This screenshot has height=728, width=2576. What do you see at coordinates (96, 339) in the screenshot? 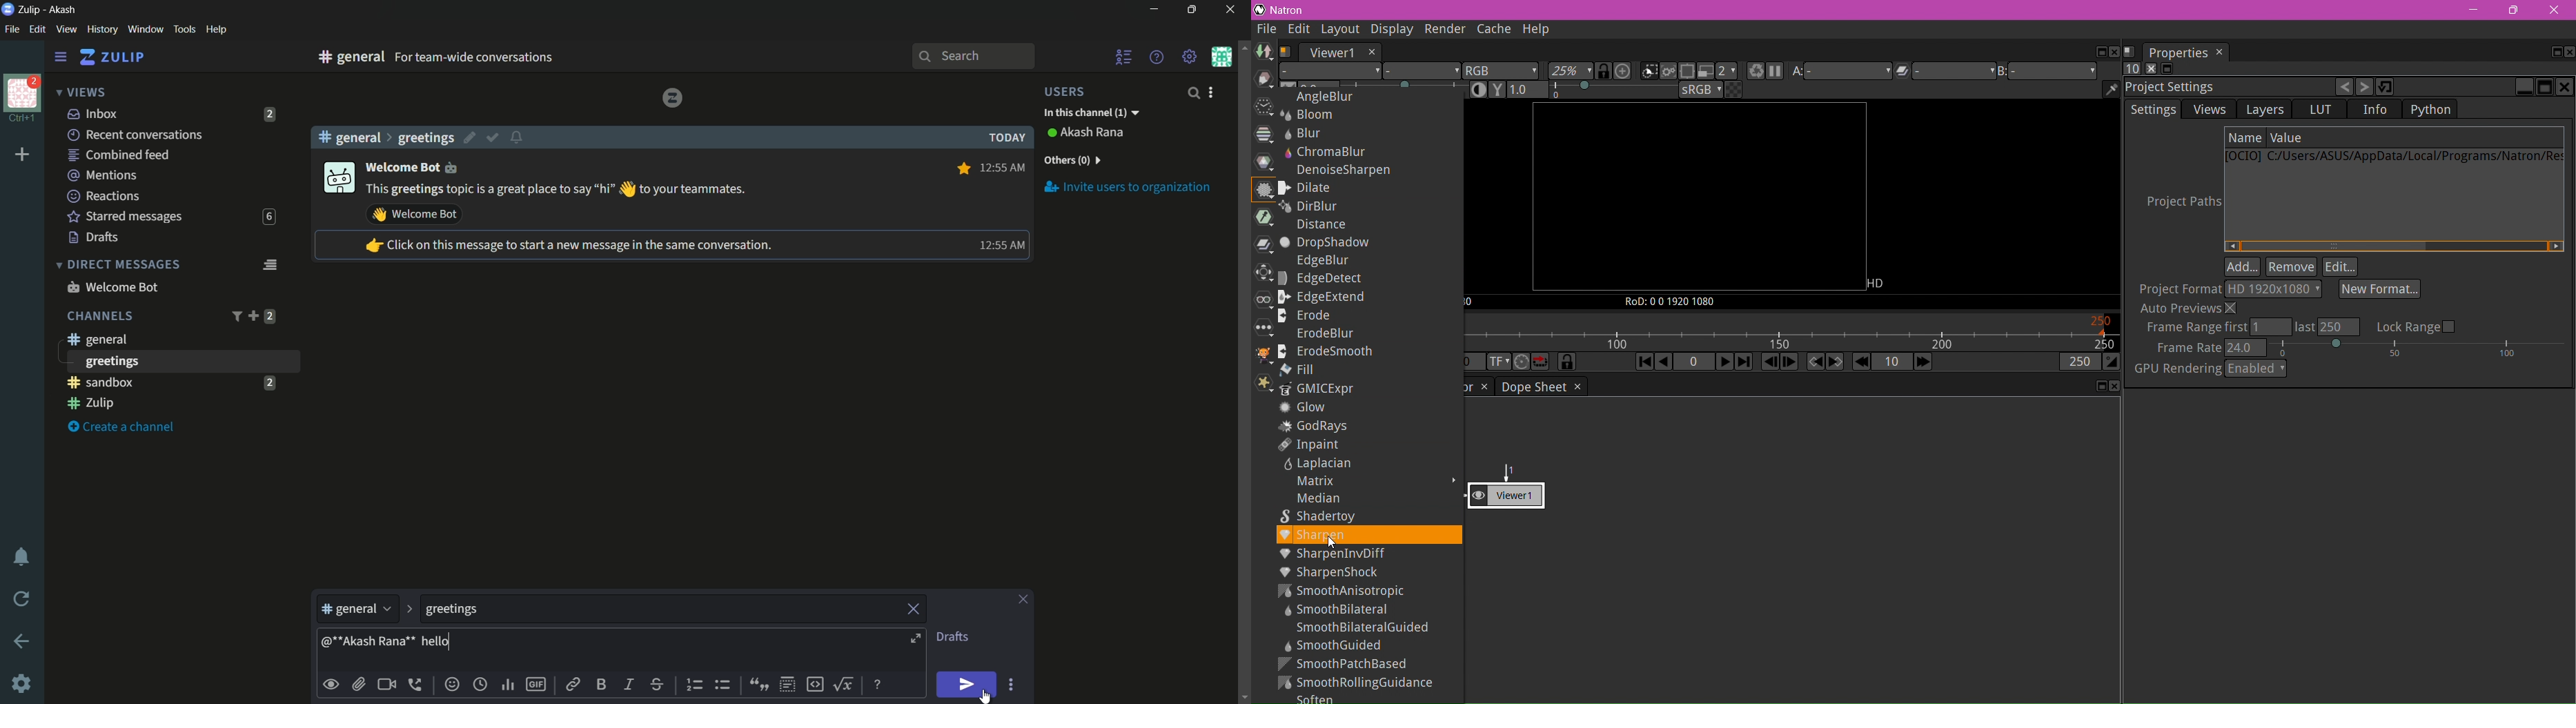
I see `general channel` at bounding box center [96, 339].